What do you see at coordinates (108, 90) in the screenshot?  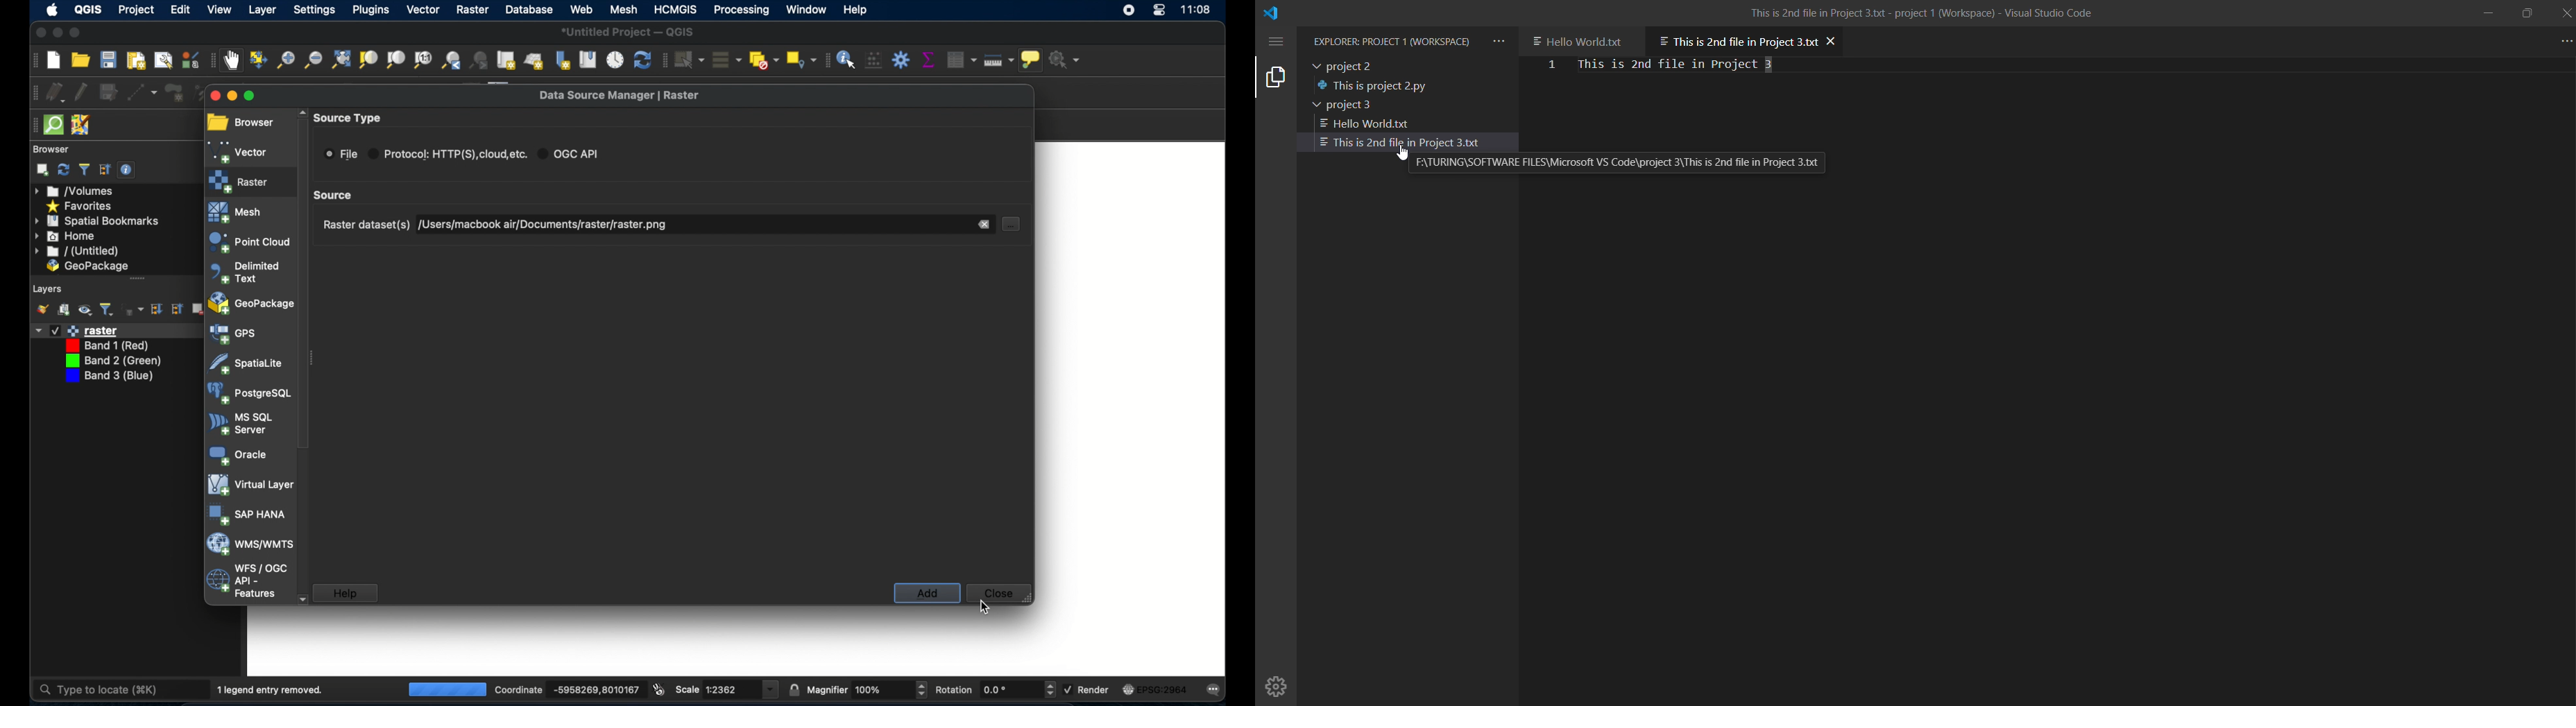 I see `save layer edits` at bounding box center [108, 90].